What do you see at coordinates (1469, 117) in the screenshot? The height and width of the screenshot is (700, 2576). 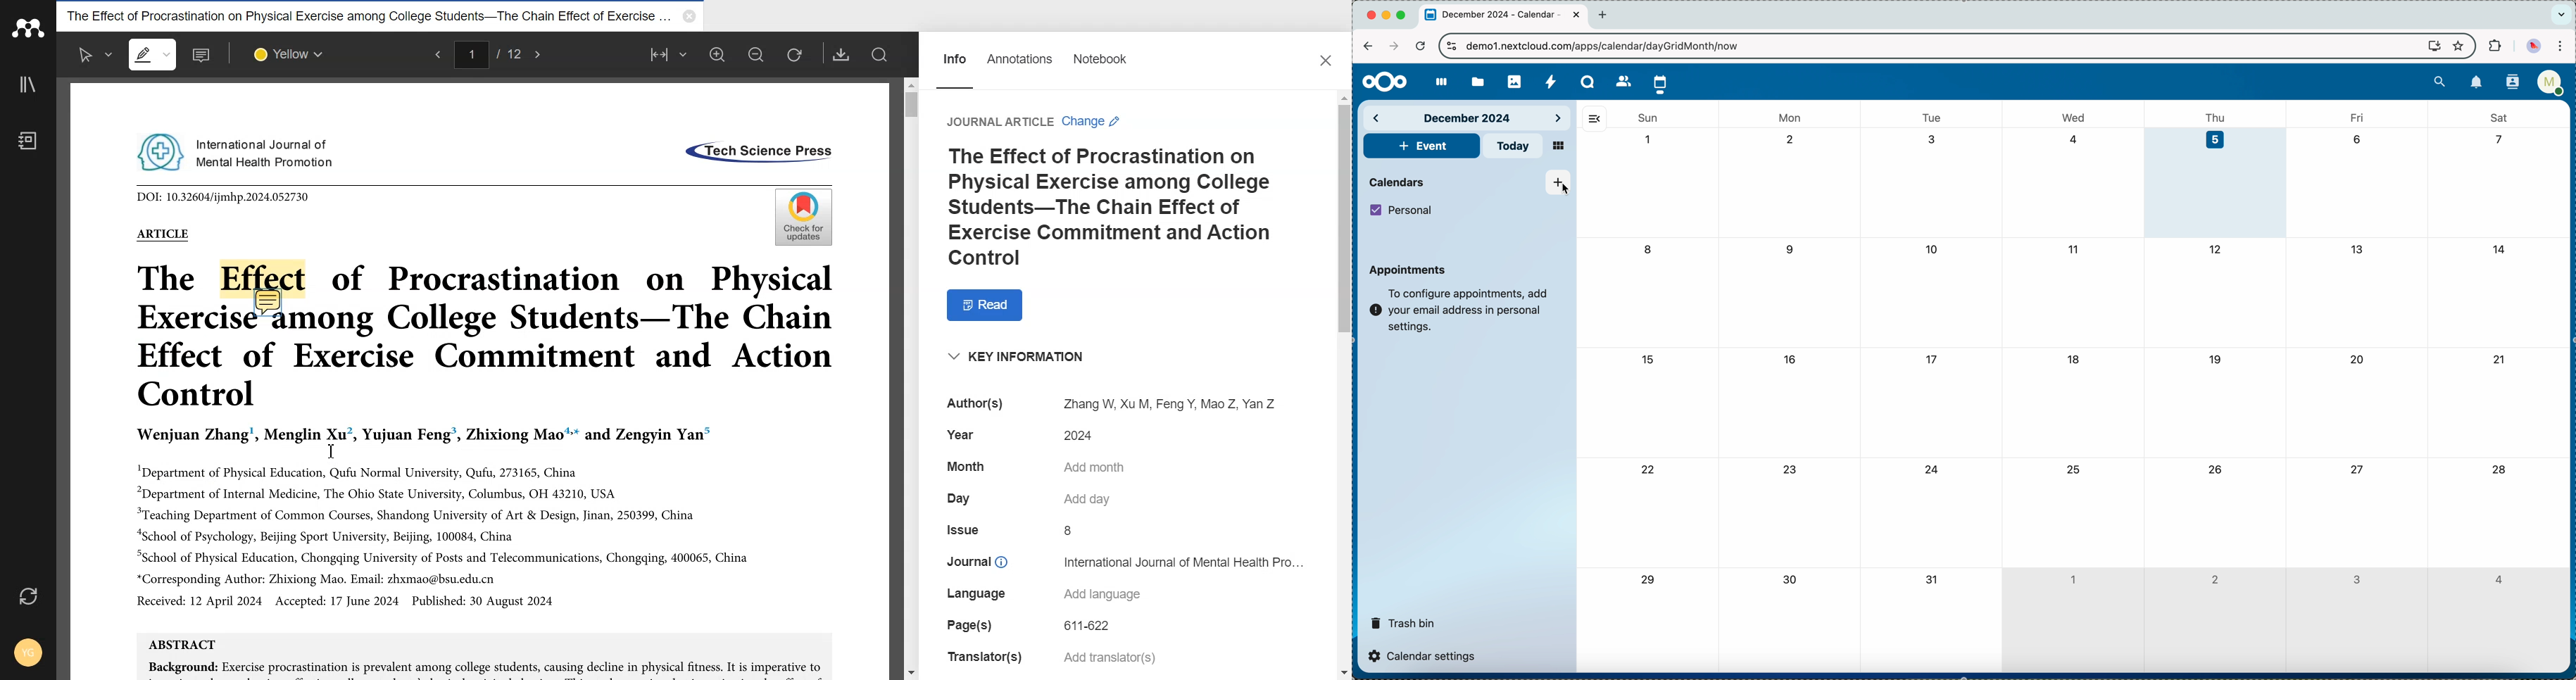 I see `december 2024` at bounding box center [1469, 117].